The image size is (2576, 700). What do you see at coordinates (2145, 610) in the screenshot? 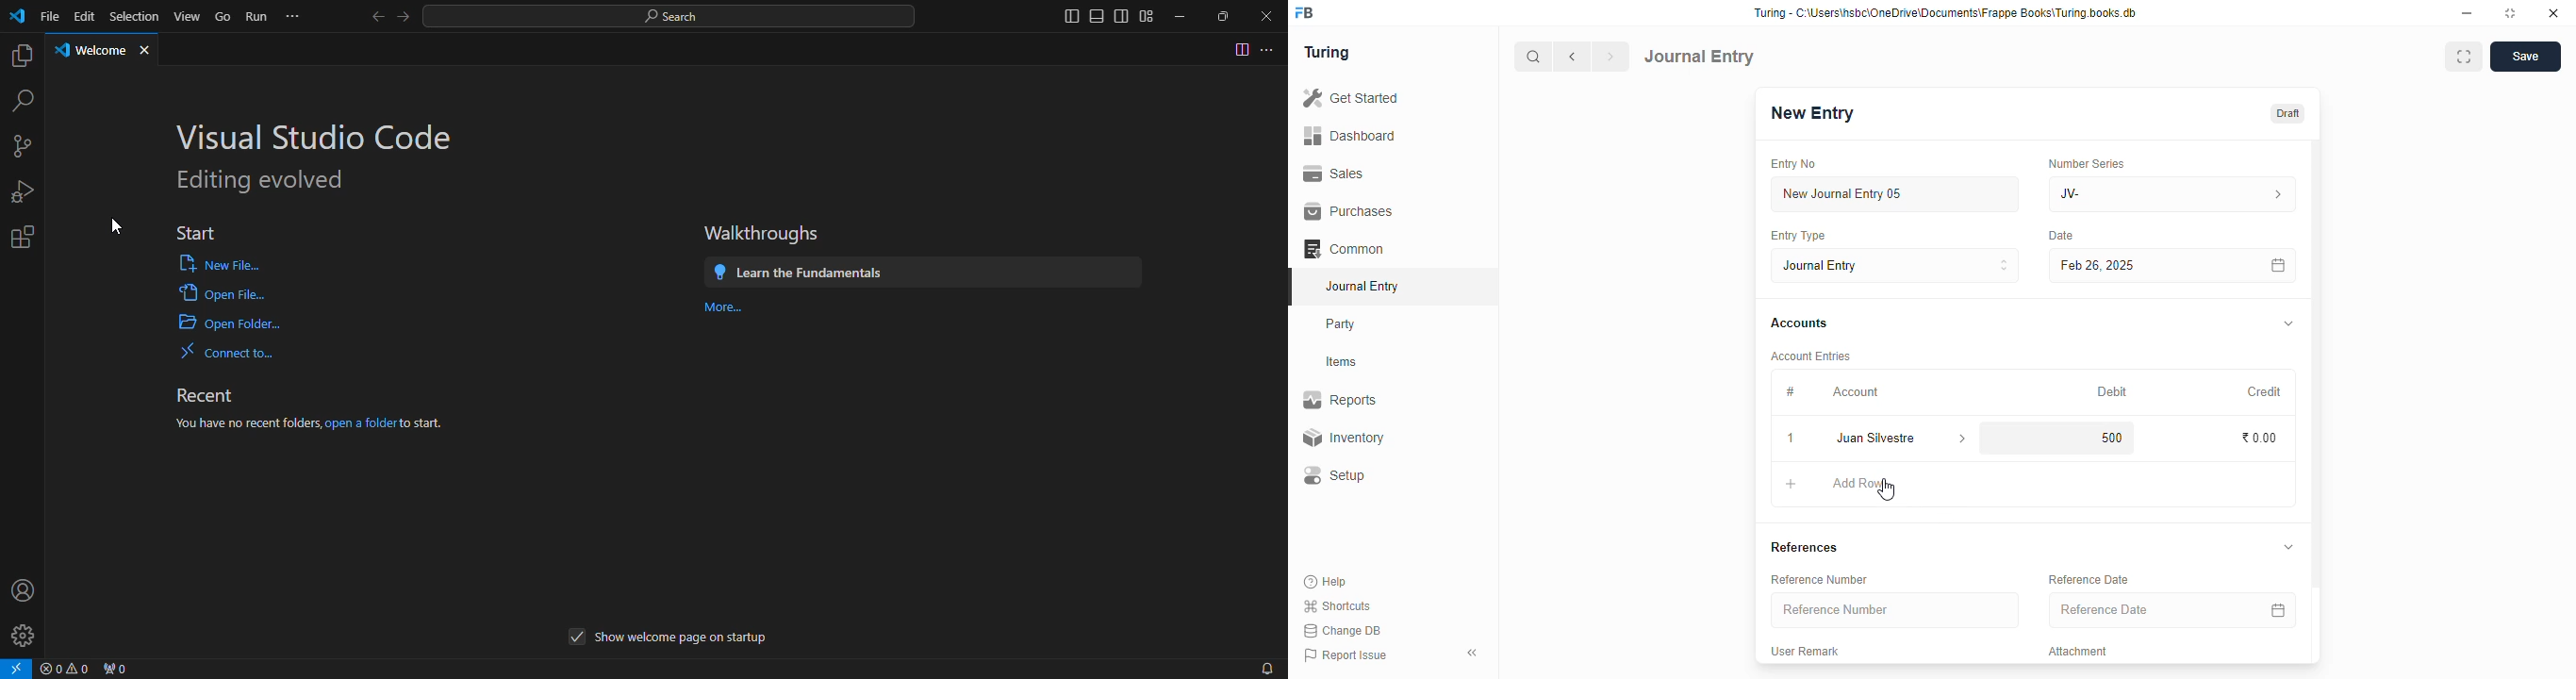
I see `reference date` at bounding box center [2145, 610].